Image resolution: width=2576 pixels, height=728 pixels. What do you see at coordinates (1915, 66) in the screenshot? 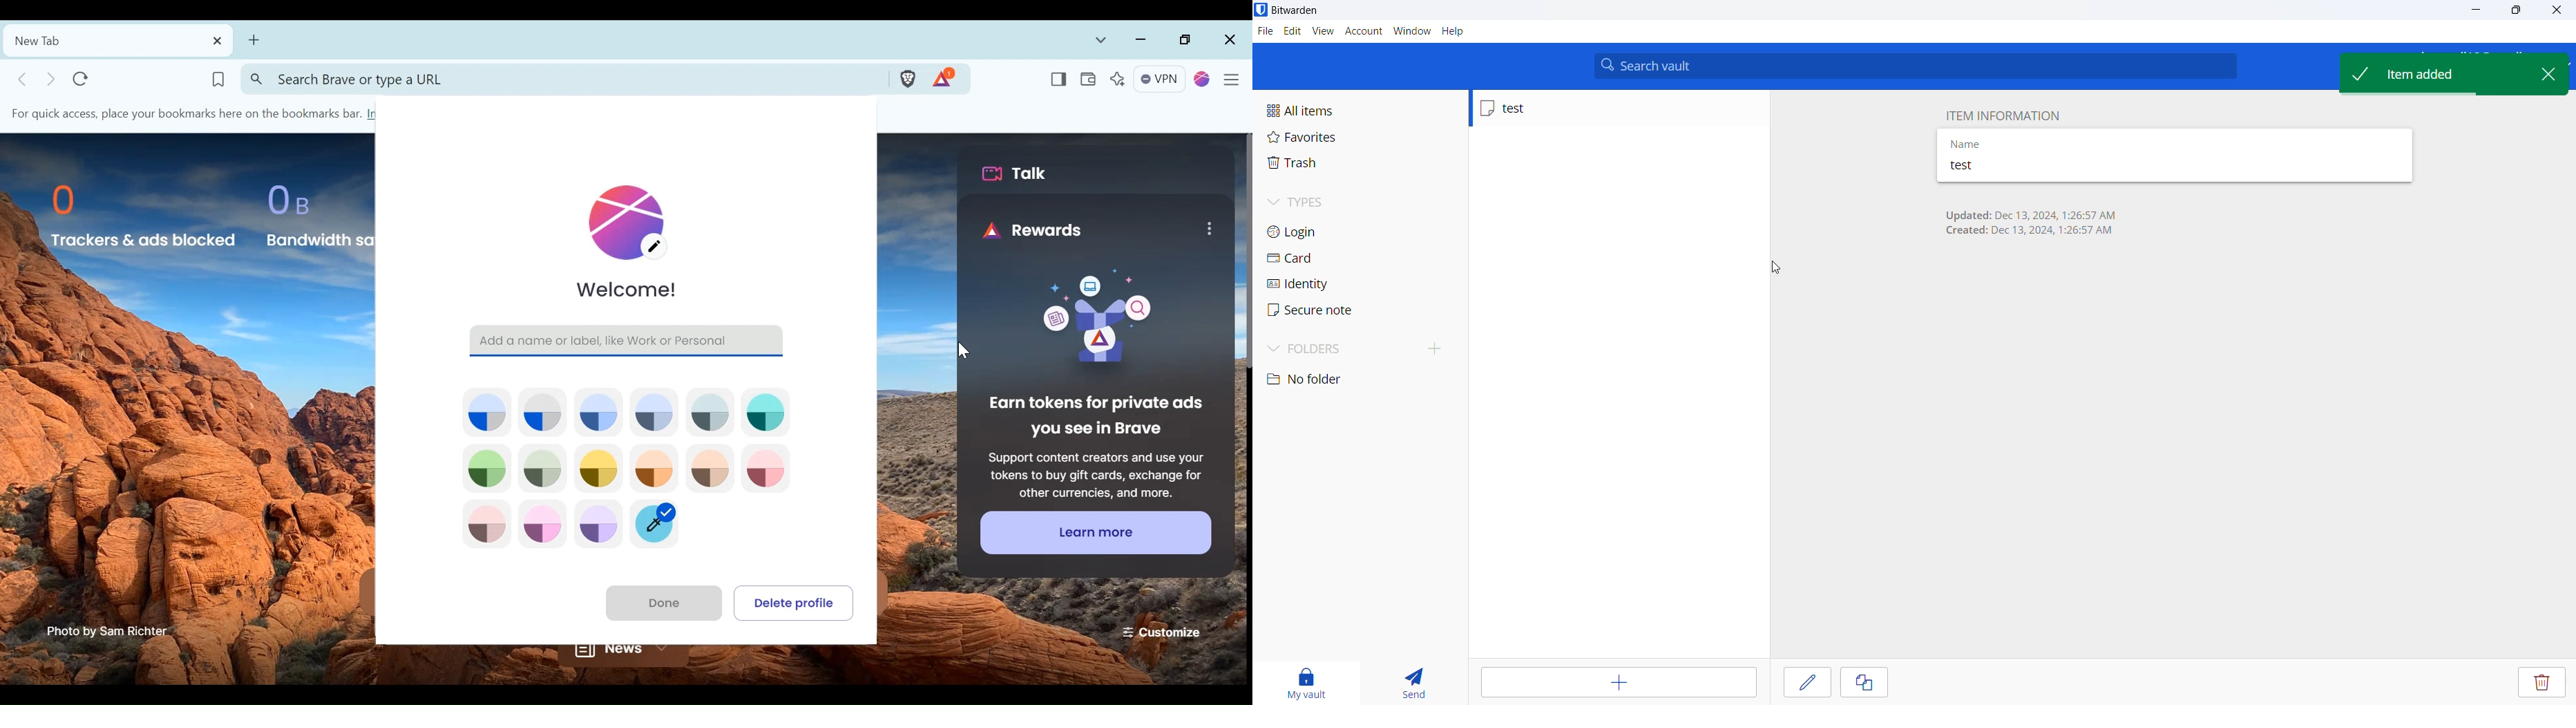
I see `search bar` at bounding box center [1915, 66].